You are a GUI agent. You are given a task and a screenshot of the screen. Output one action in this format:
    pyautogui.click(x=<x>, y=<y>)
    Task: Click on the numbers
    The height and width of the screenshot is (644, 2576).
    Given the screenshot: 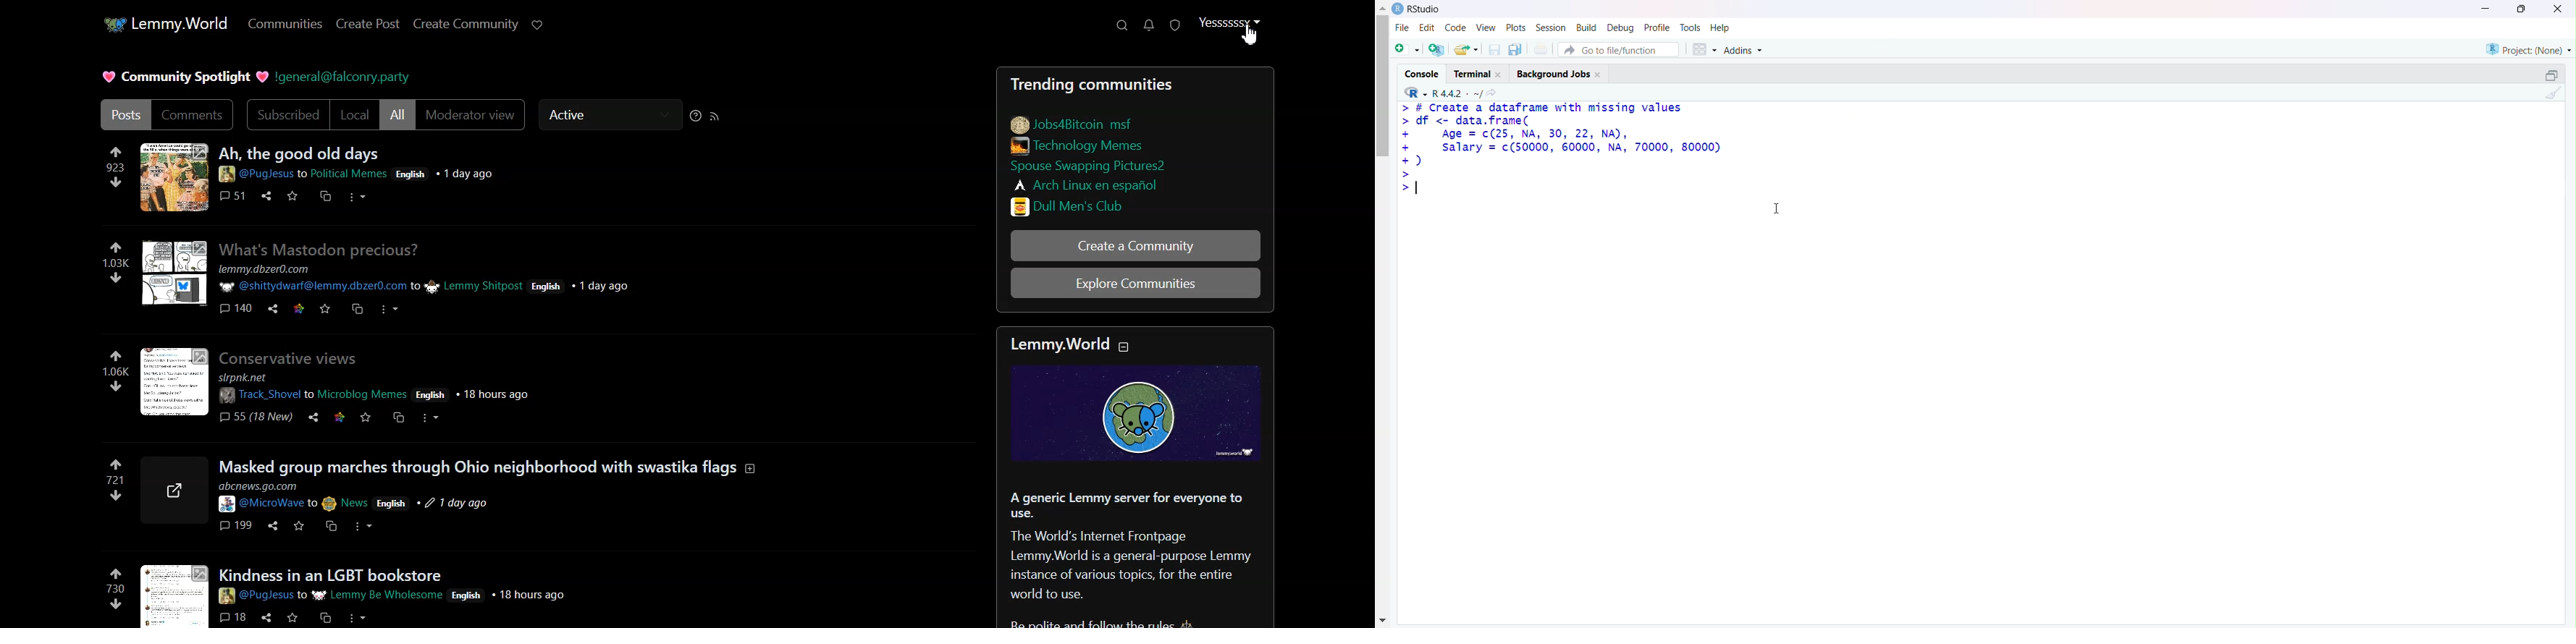 What is the action you would take?
    pyautogui.click(x=114, y=480)
    